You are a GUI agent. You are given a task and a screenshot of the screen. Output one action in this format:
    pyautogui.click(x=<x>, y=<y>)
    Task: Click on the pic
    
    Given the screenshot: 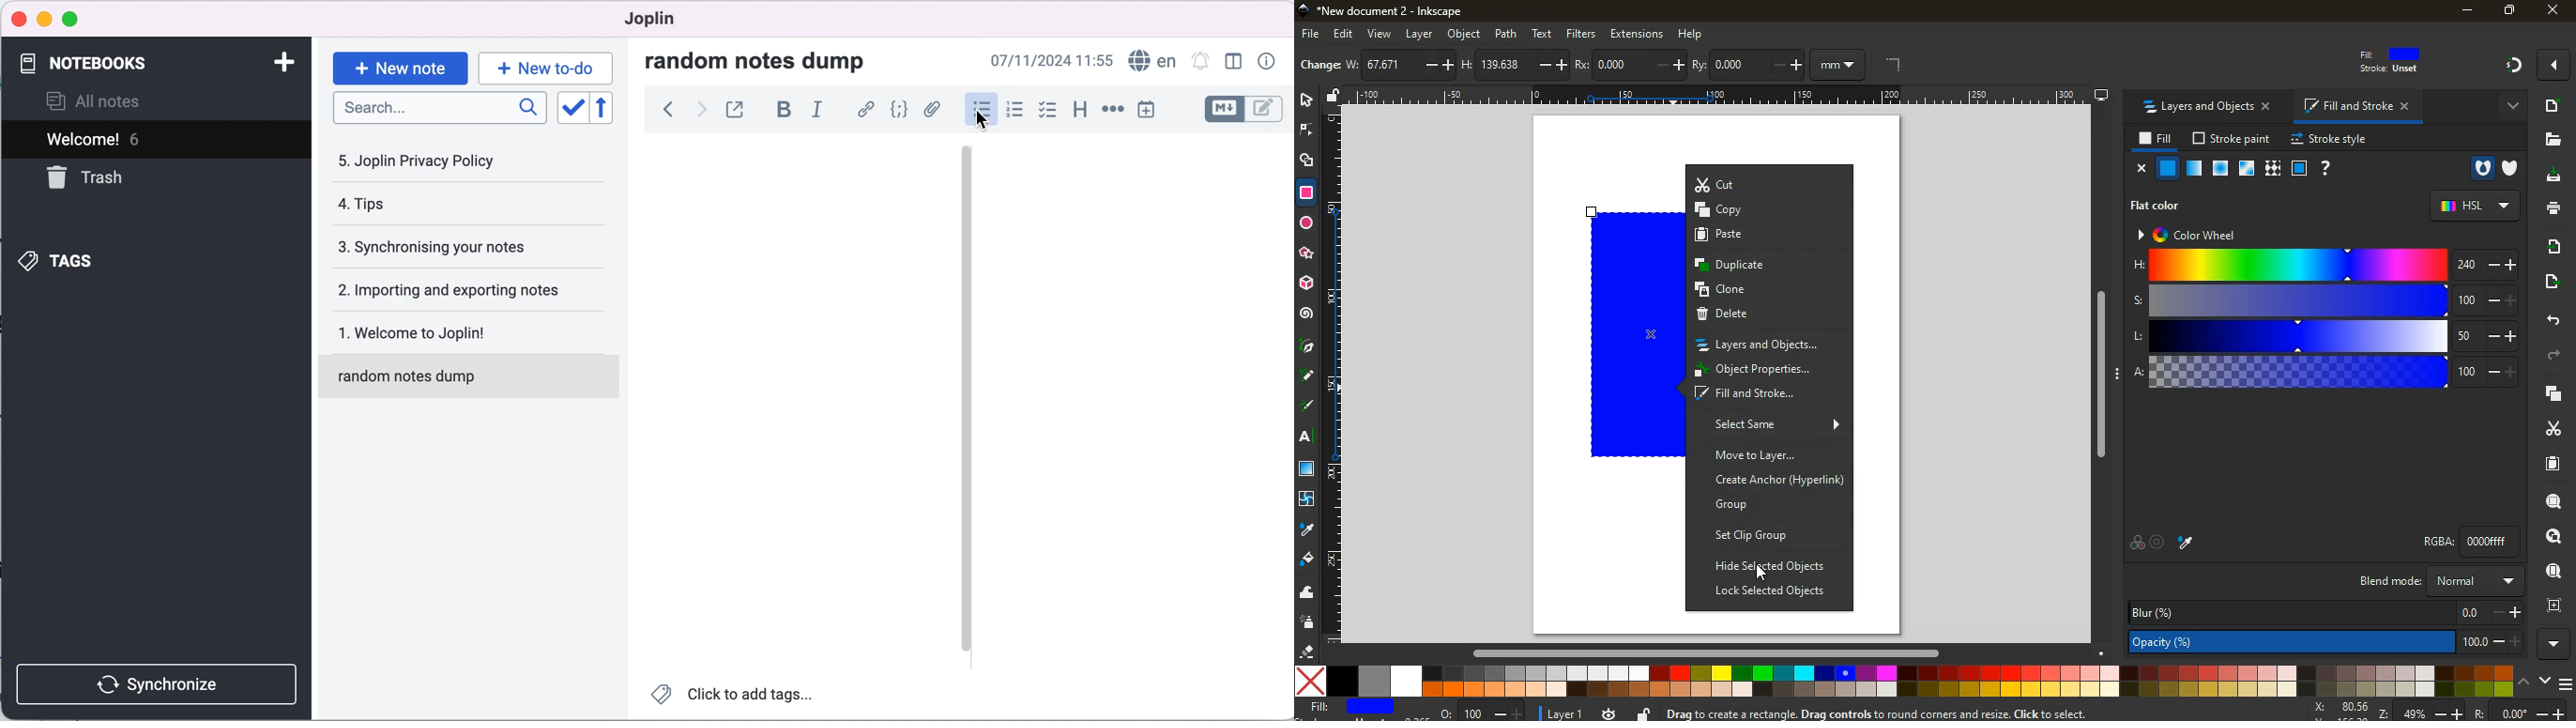 What is the action you would take?
    pyautogui.click(x=1307, y=344)
    